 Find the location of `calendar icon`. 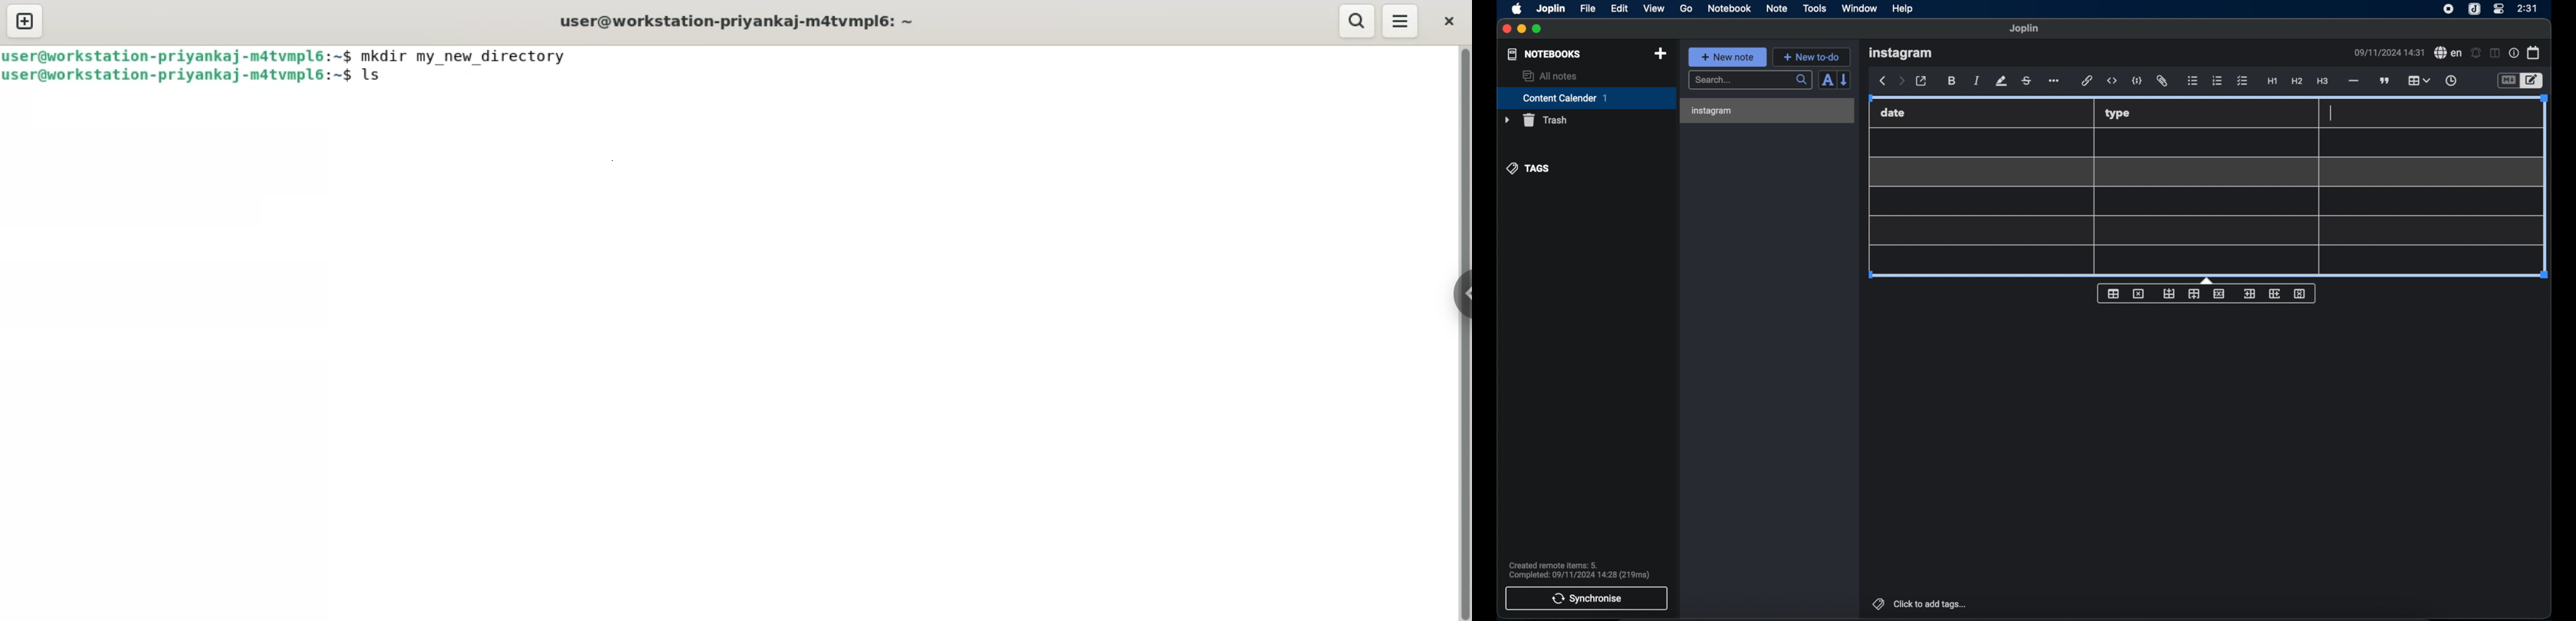

calendar icon is located at coordinates (2534, 53).